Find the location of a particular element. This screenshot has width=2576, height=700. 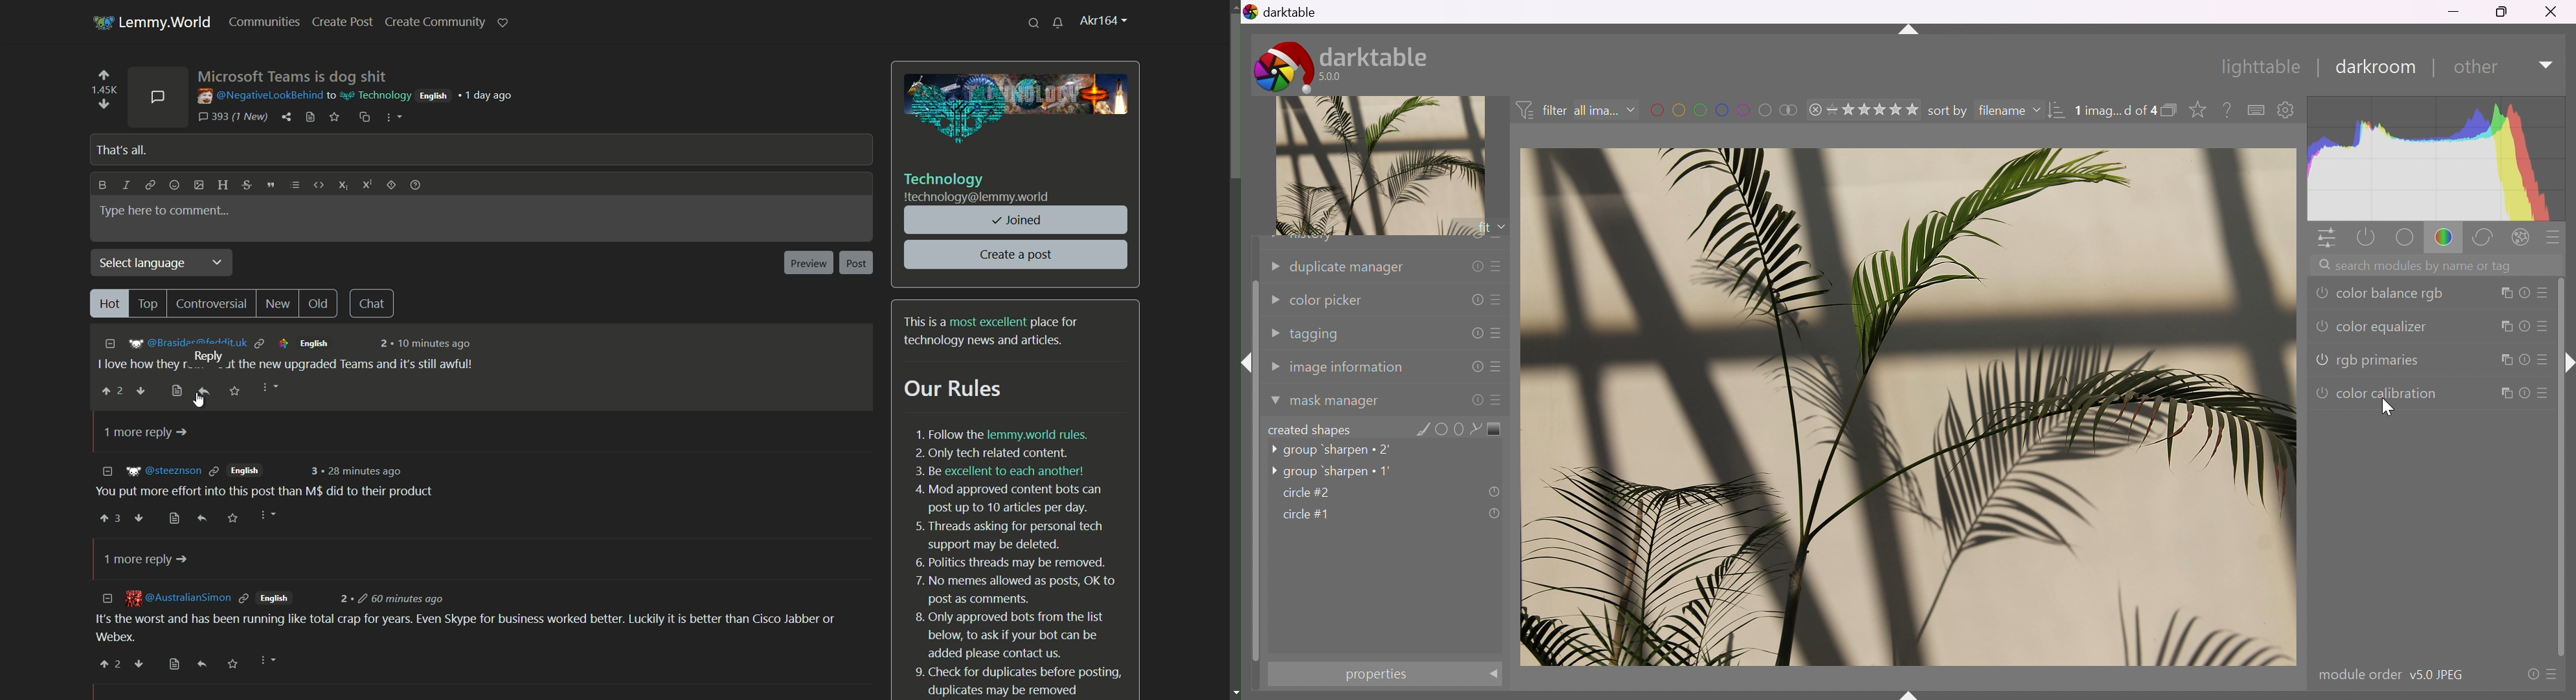

slider is located at coordinates (2565, 468).